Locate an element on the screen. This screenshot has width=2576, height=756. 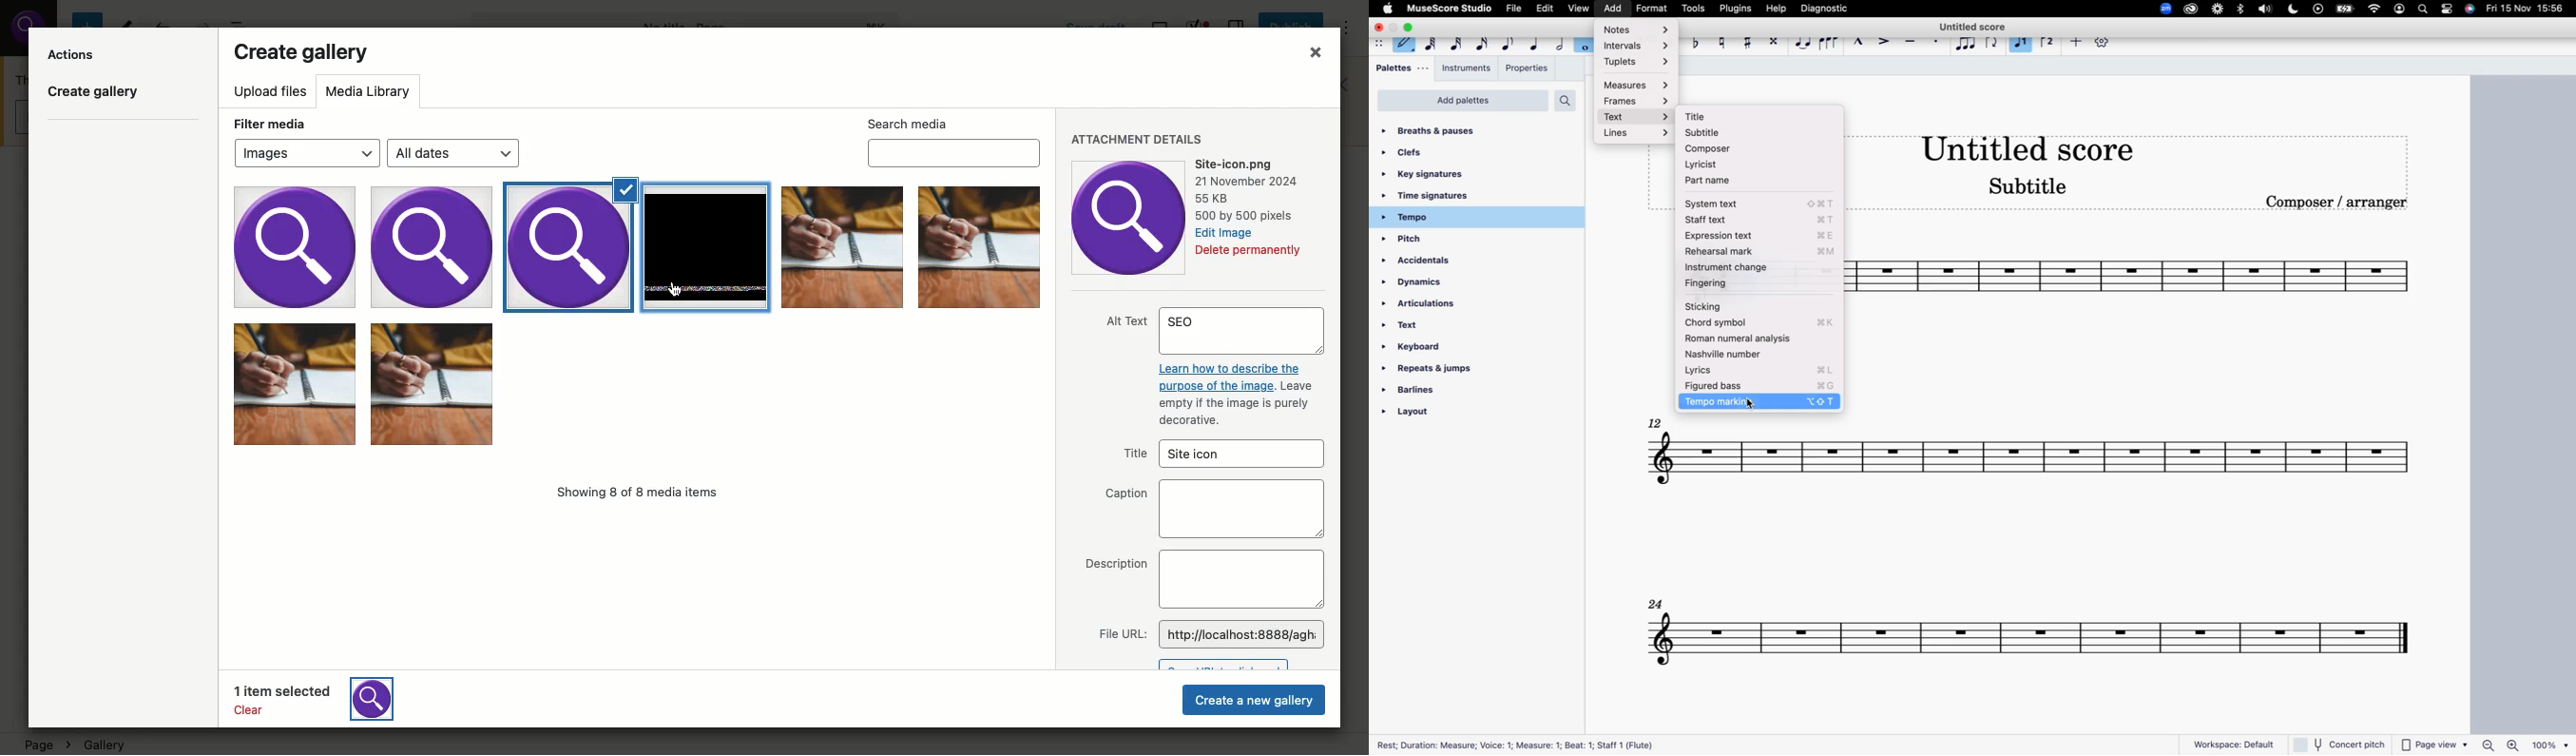
figured bass is located at coordinates (1761, 385).